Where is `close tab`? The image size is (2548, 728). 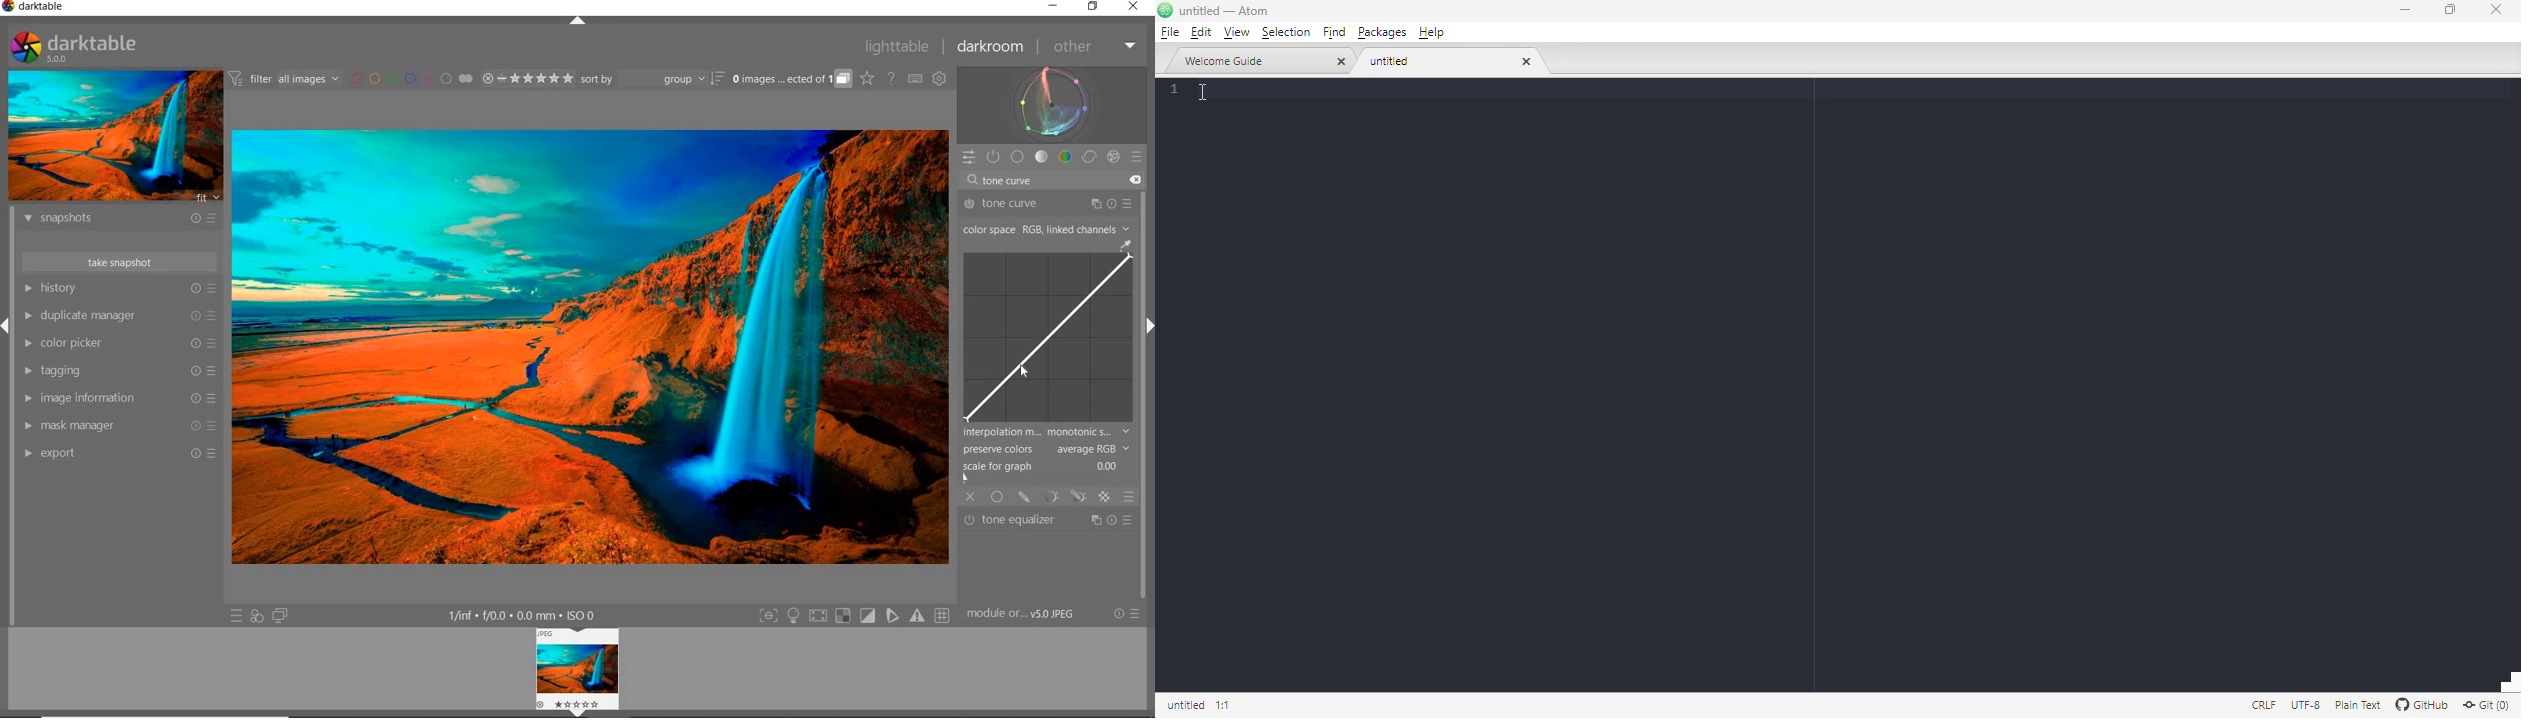
close tab is located at coordinates (1527, 61).